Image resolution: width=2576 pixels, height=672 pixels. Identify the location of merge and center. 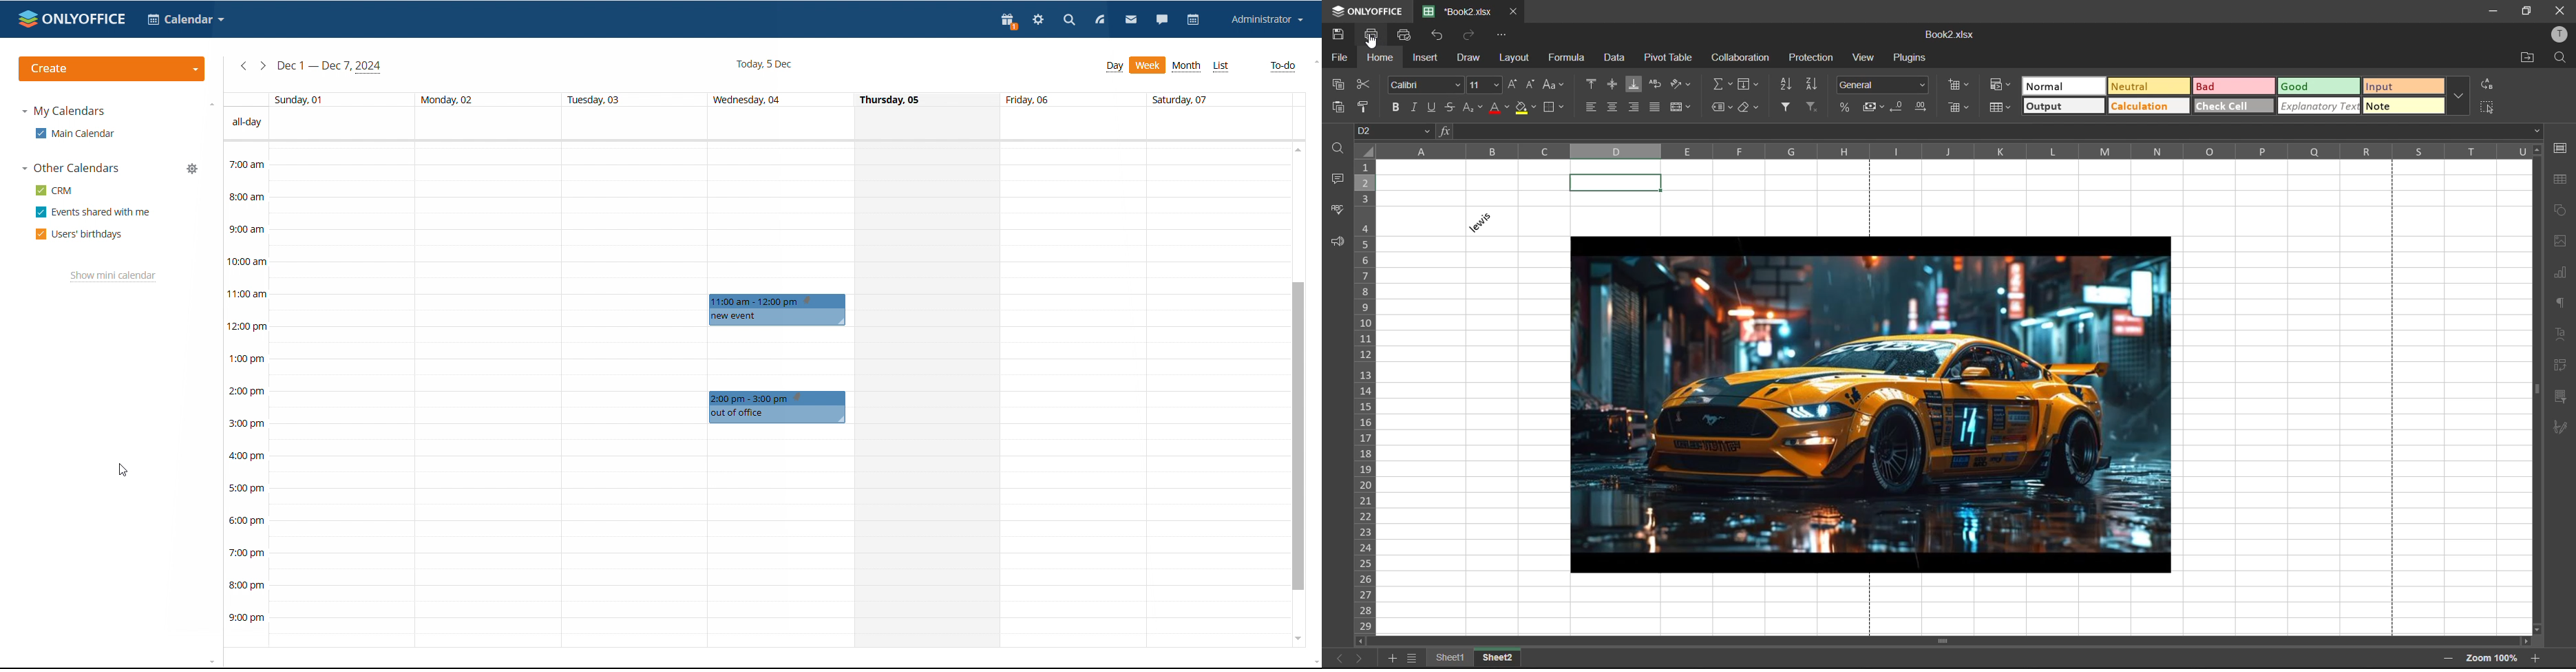
(1682, 106).